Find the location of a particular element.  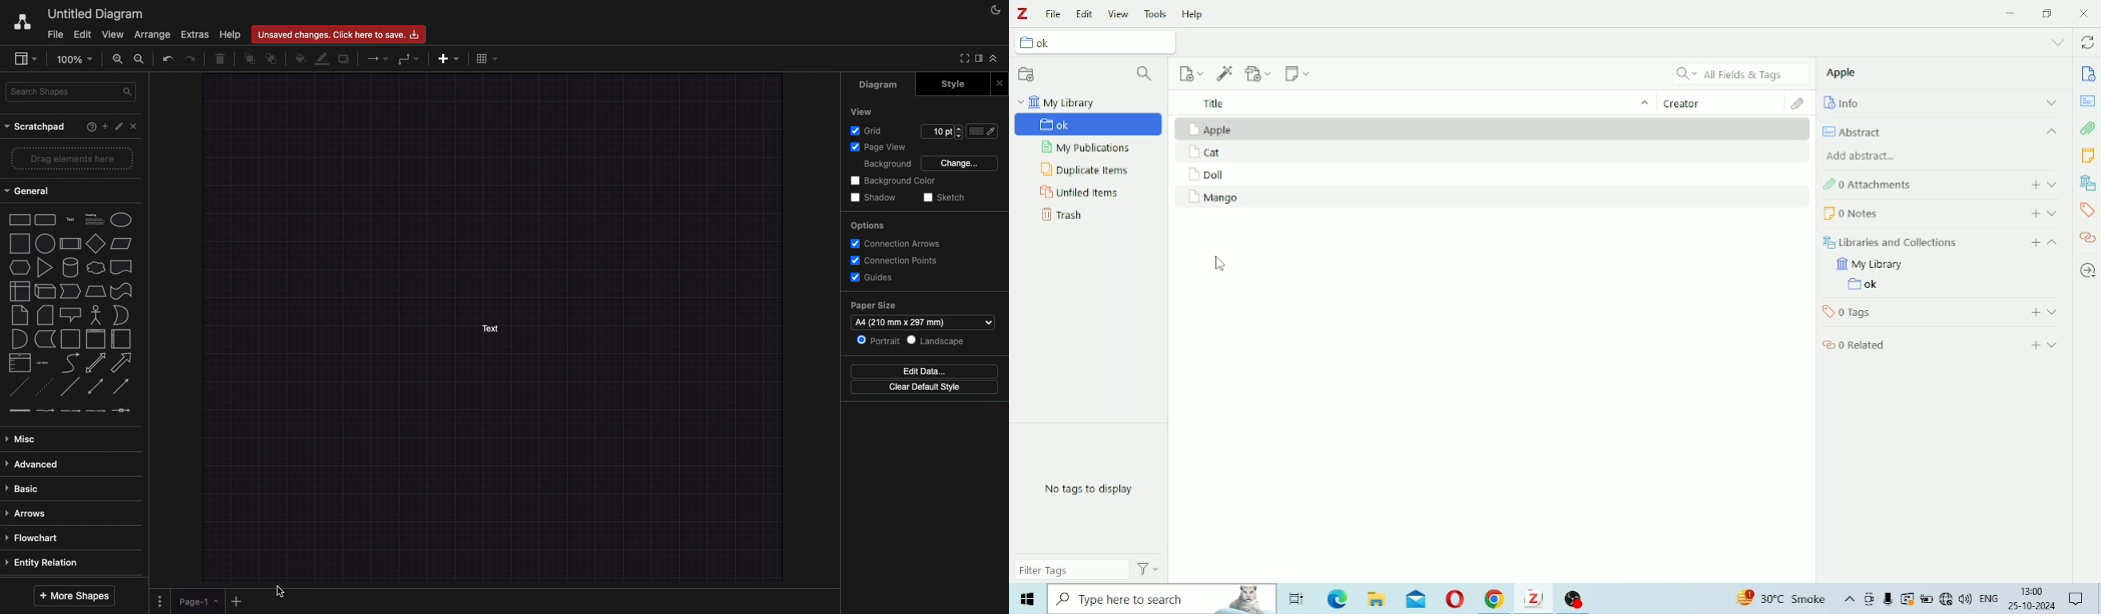

Cursor is located at coordinates (282, 592).